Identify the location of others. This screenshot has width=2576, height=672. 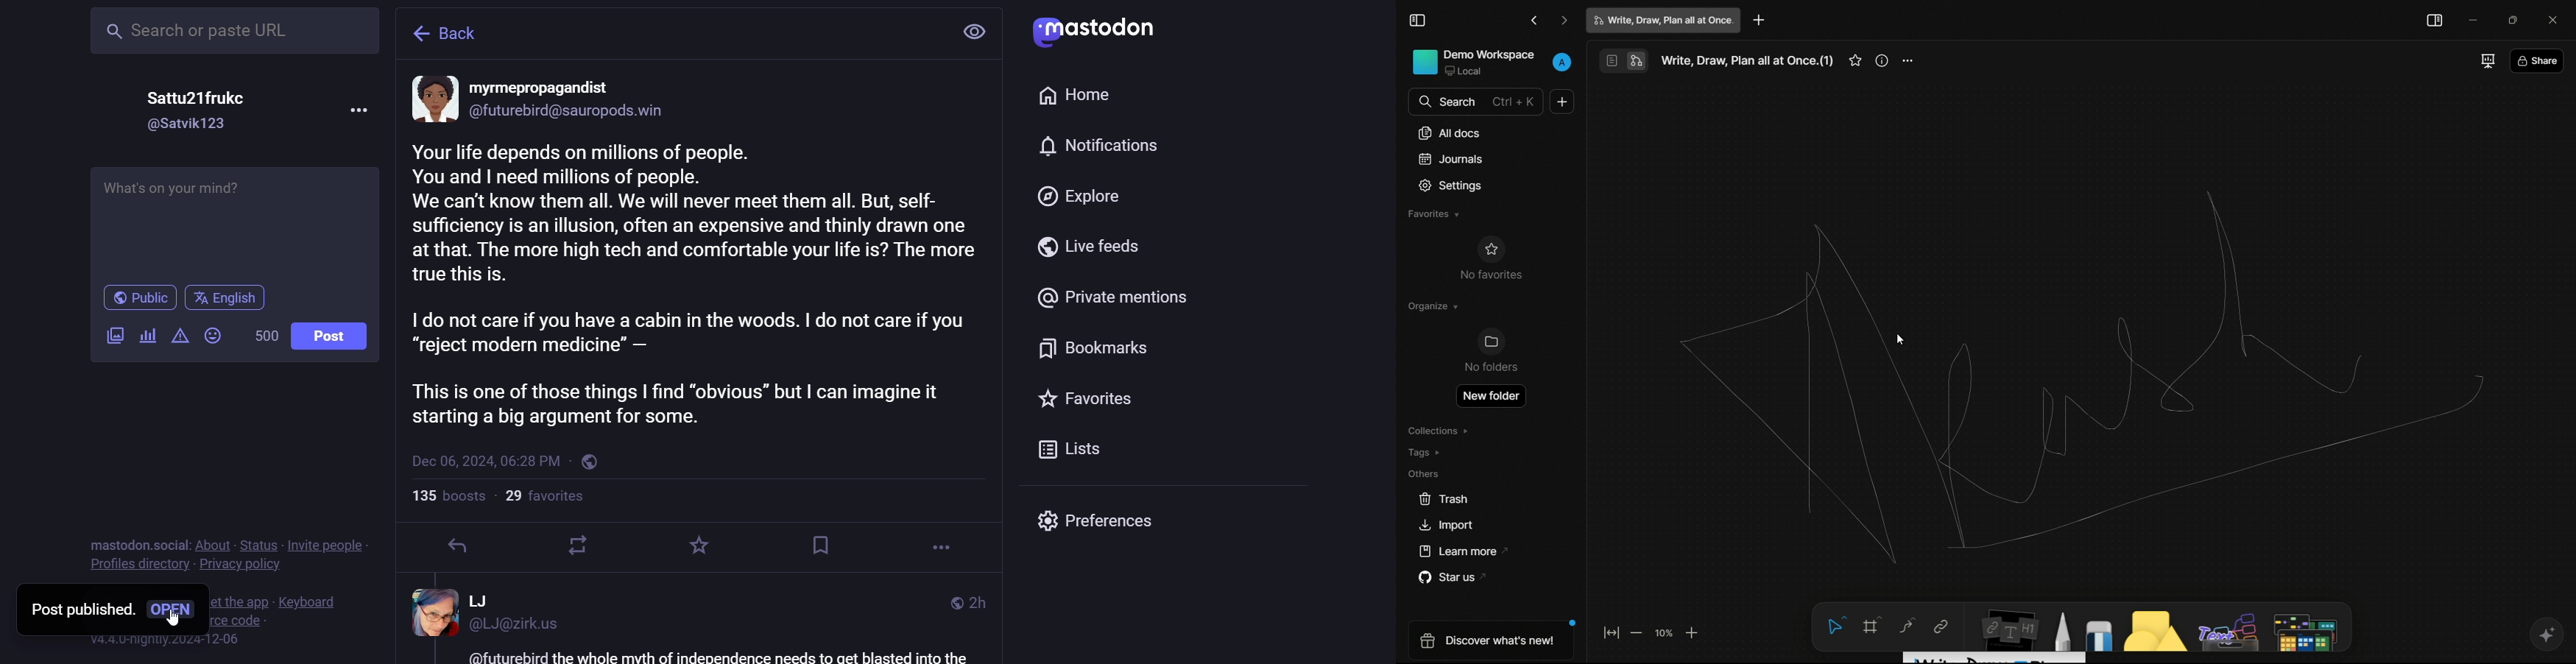
(1423, 474).